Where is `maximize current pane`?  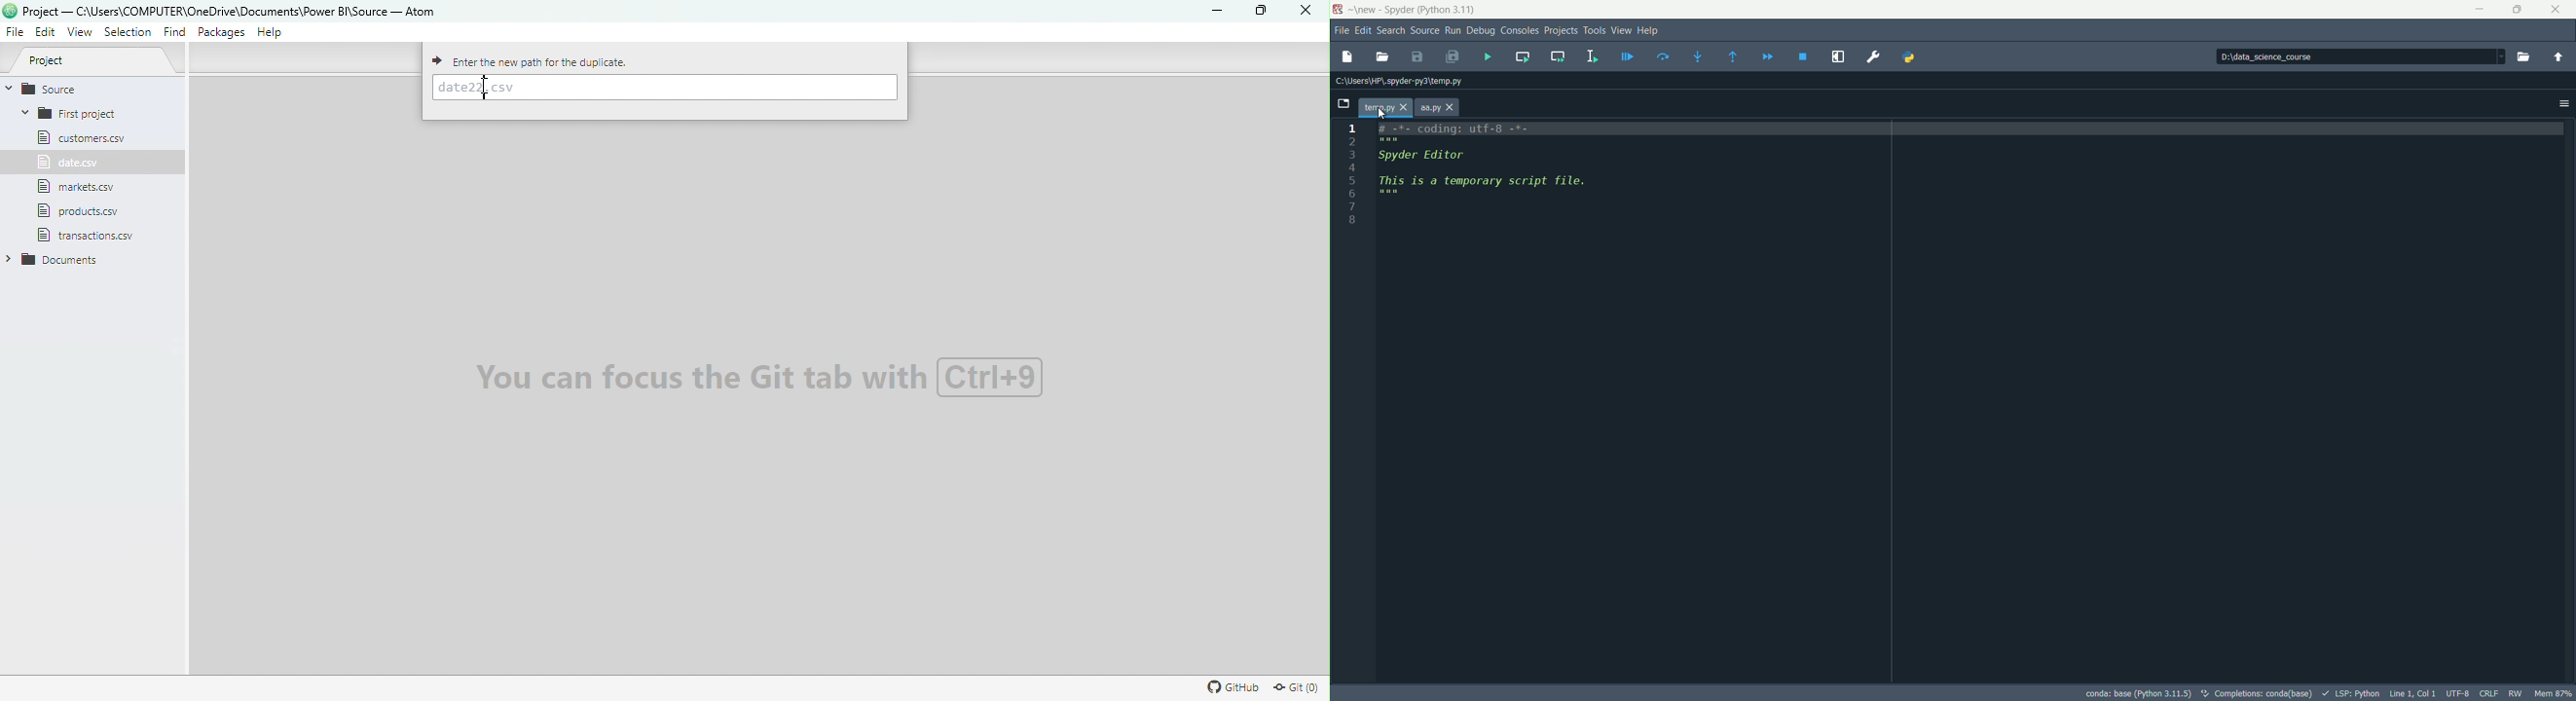 maximize current pane is located at coordinates (1839, 57).